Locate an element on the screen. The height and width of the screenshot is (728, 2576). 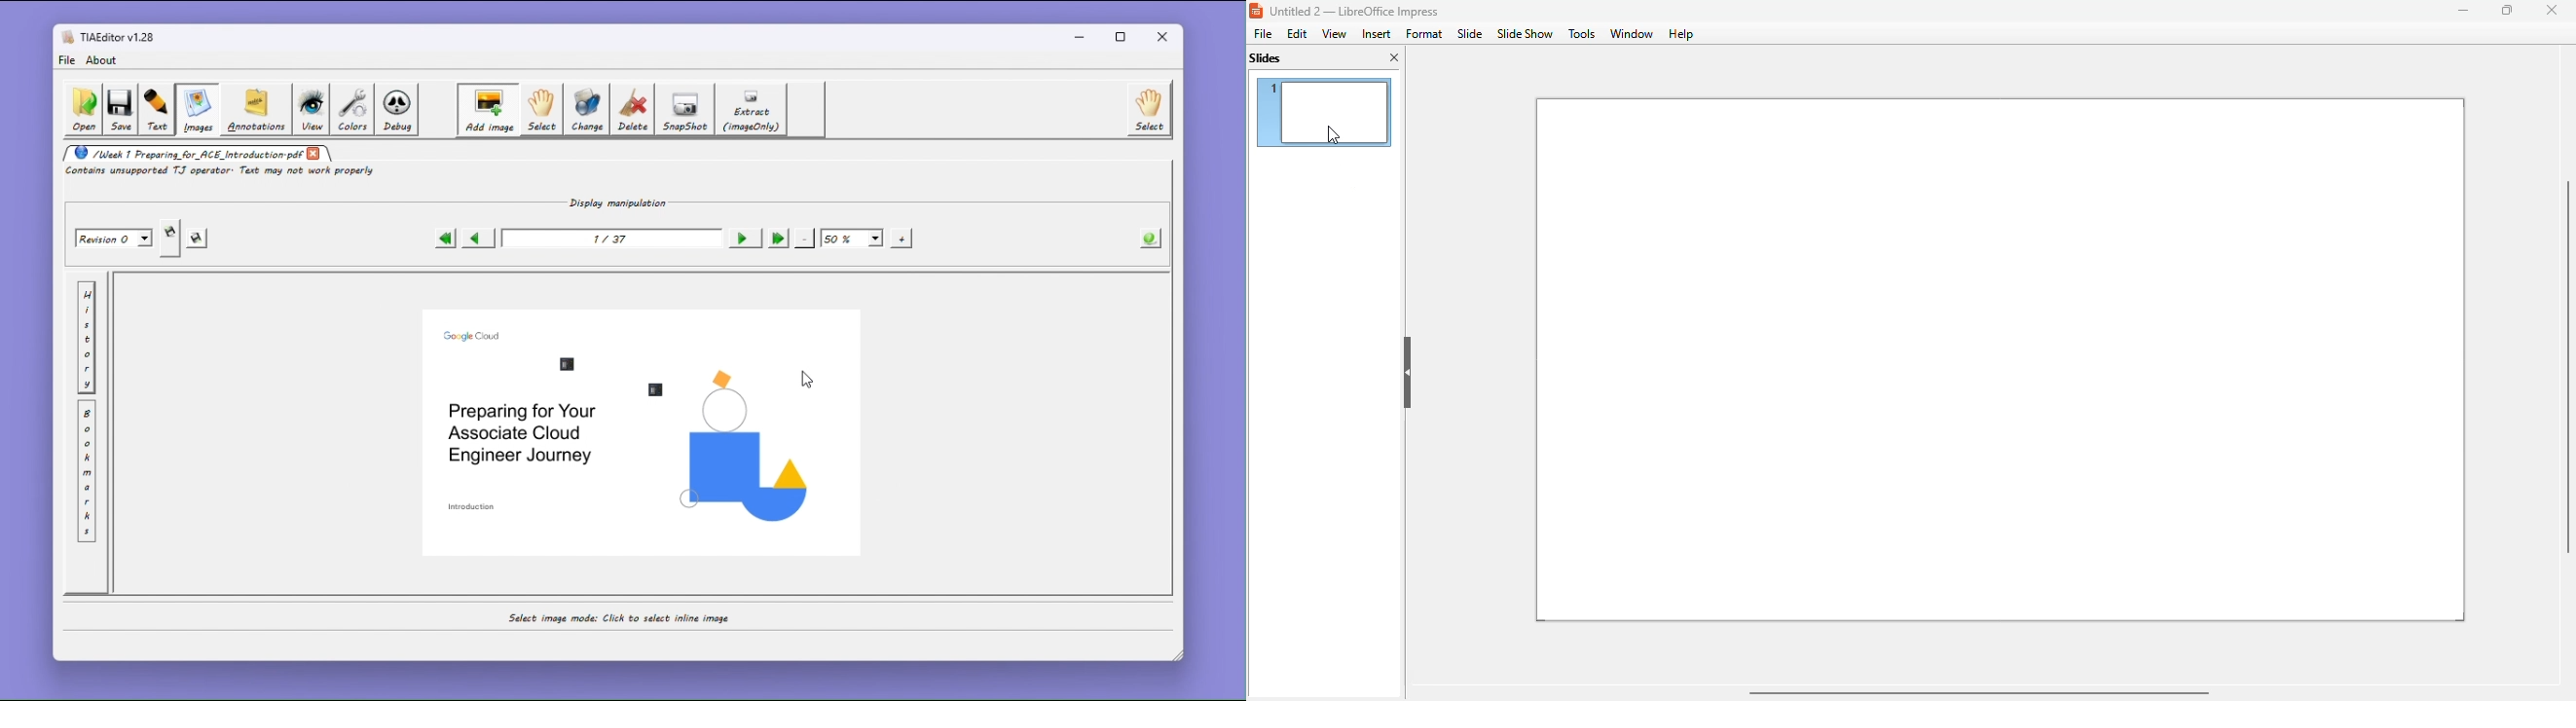
close is located at coordinates (2551, 10).